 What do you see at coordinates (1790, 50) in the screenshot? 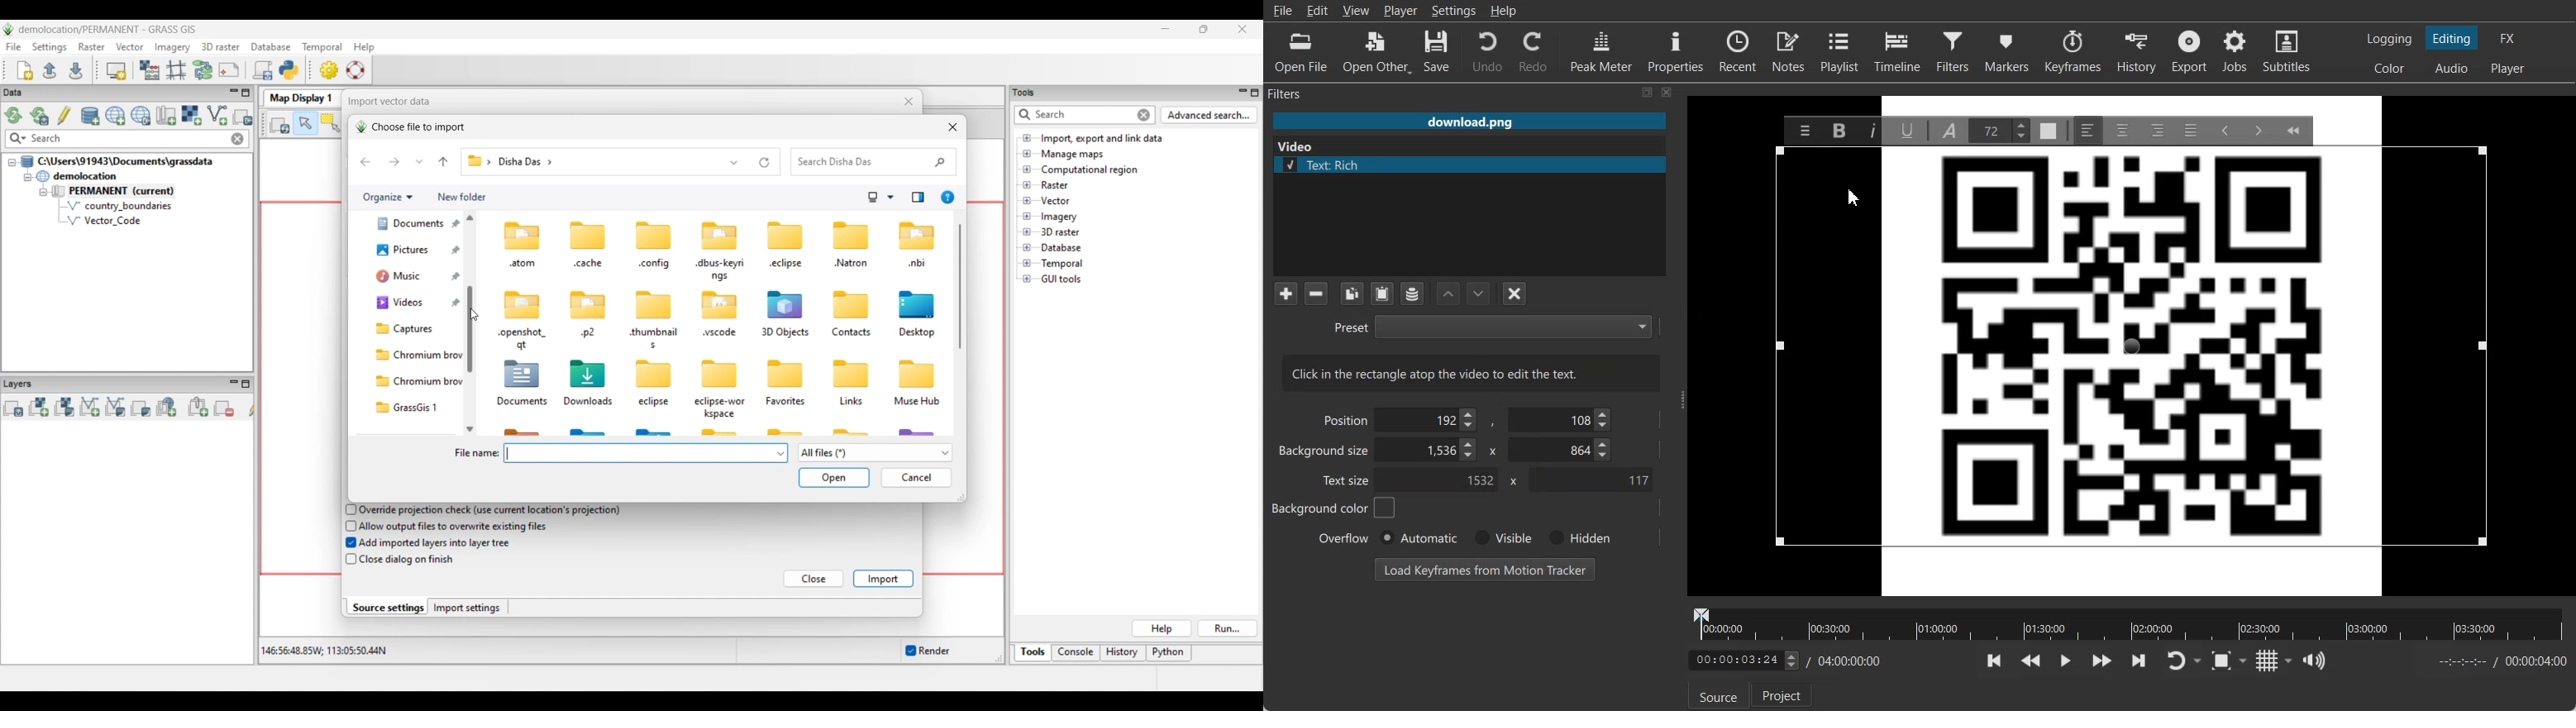
I see `Notes` at bounding box center [1790, 50].